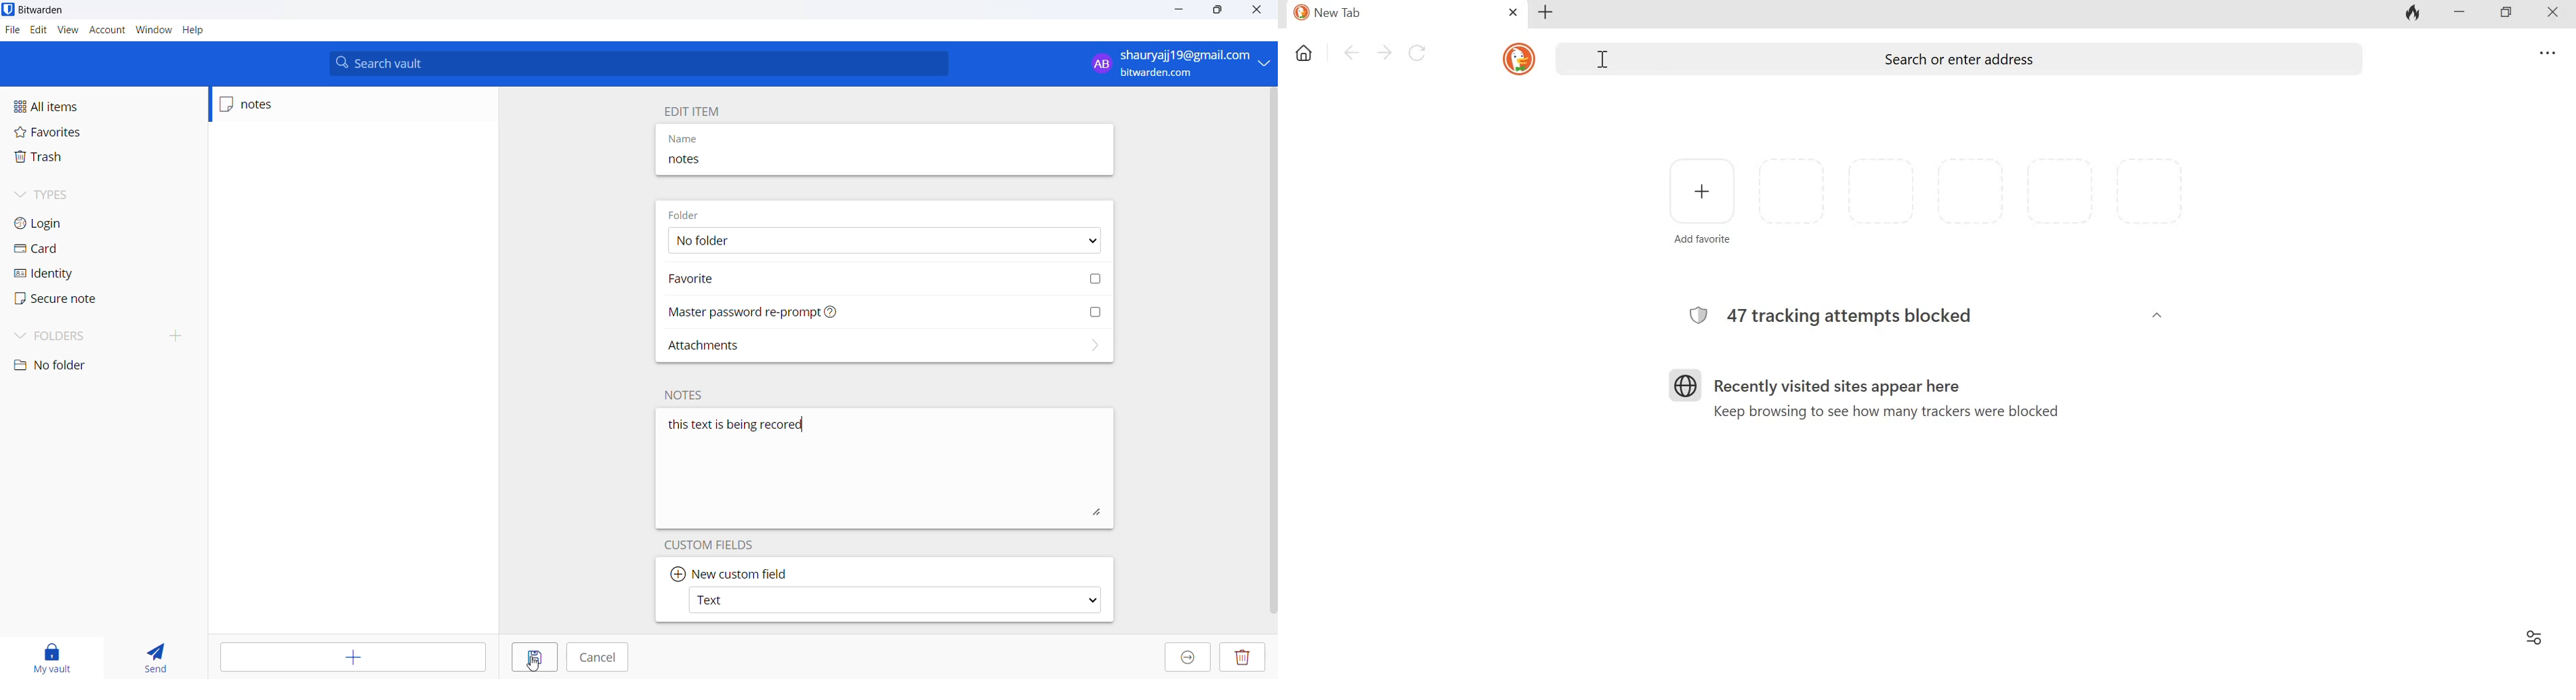 The image size is (2576, 700). I want to click on folder, so click(693, 213).